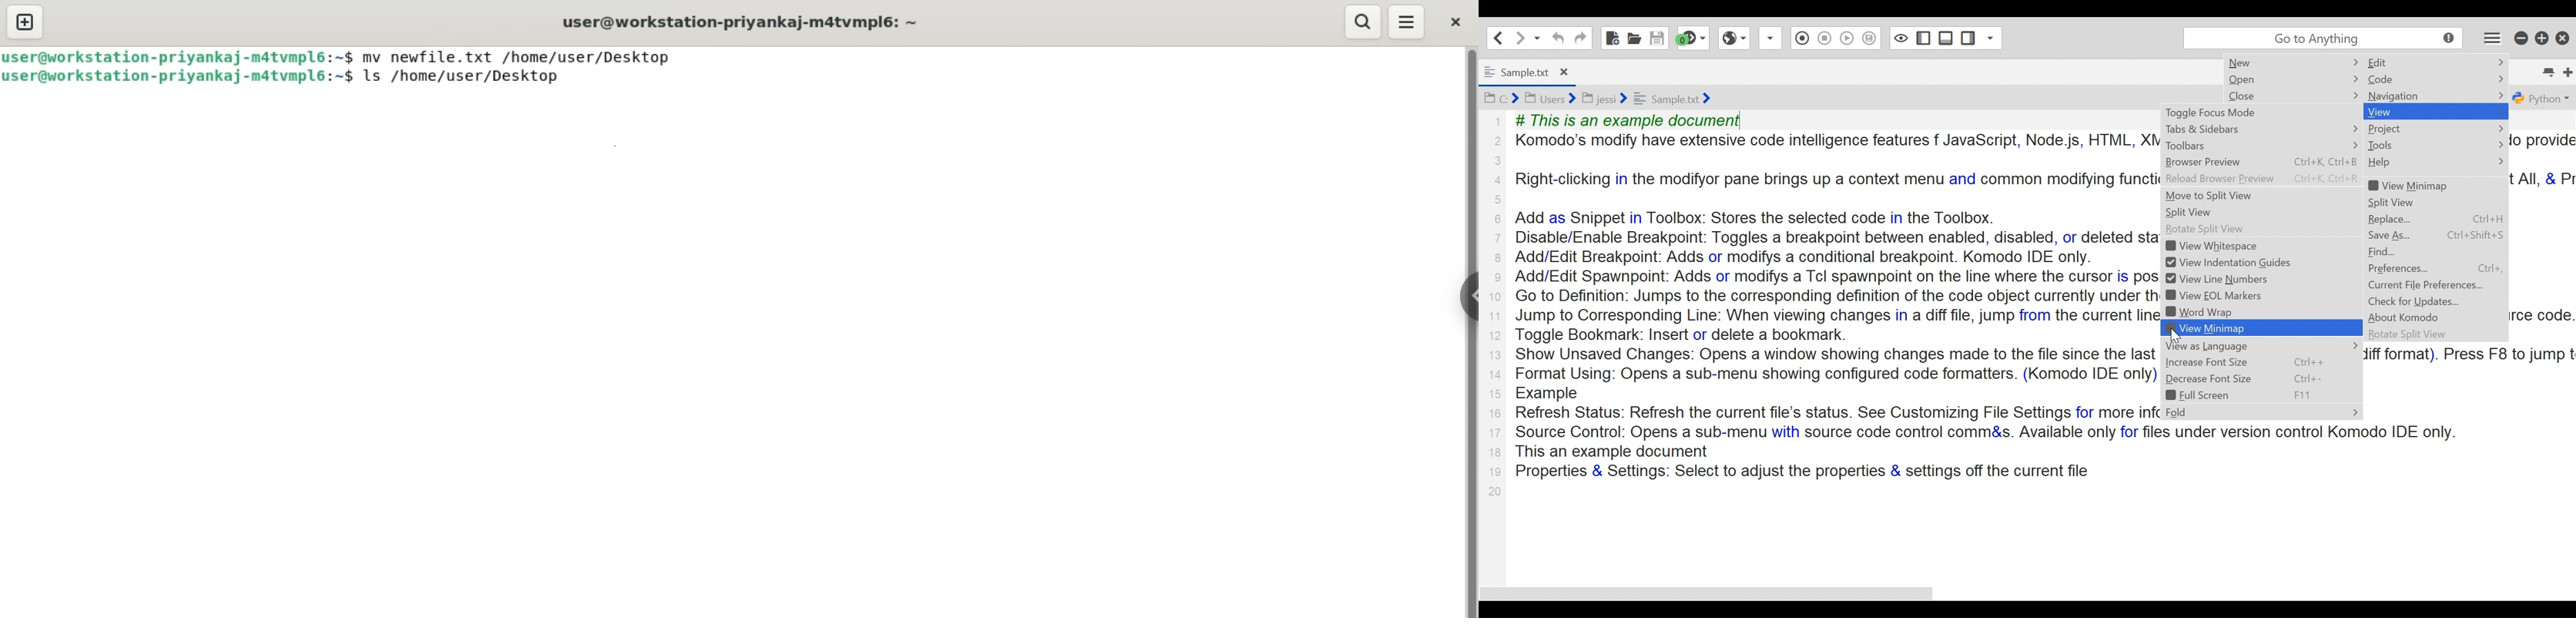  What do you see at coordinates (1498, 37) in the screenshot?
I see `Go back one location` at bounding box center [1498, 37].